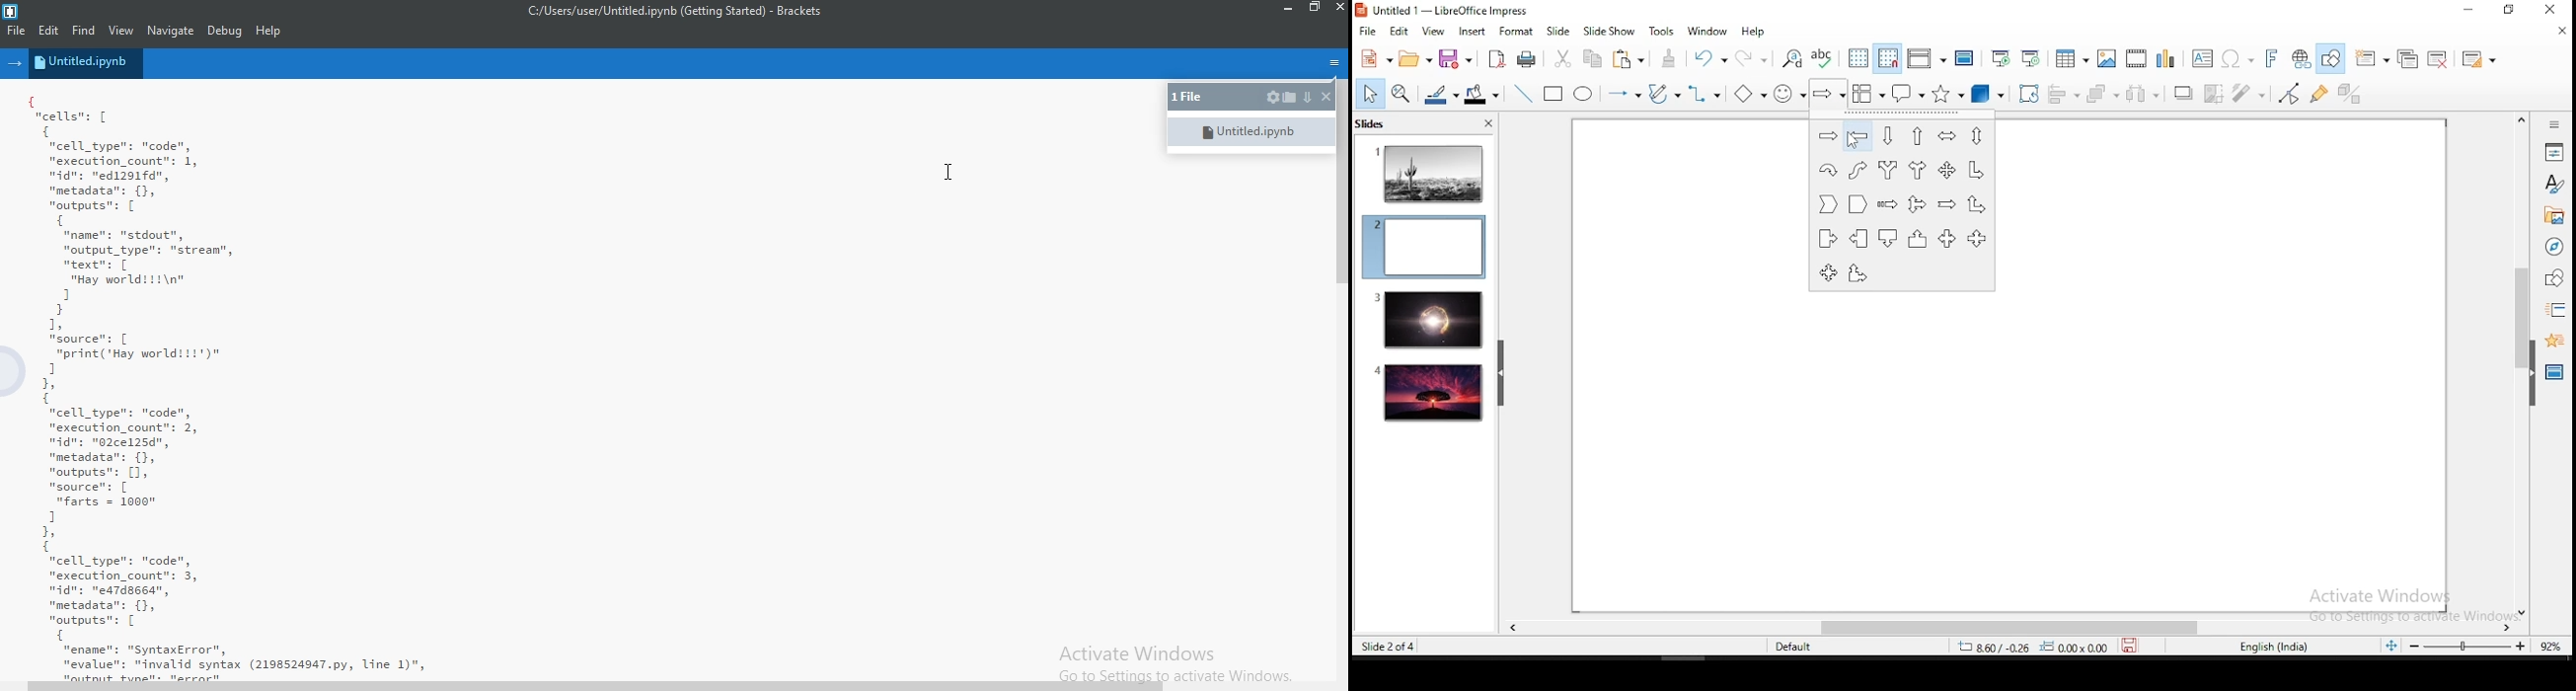 The width and height of the screenshot is (2576, 700). I want to click on restore, so click(2510, 11).